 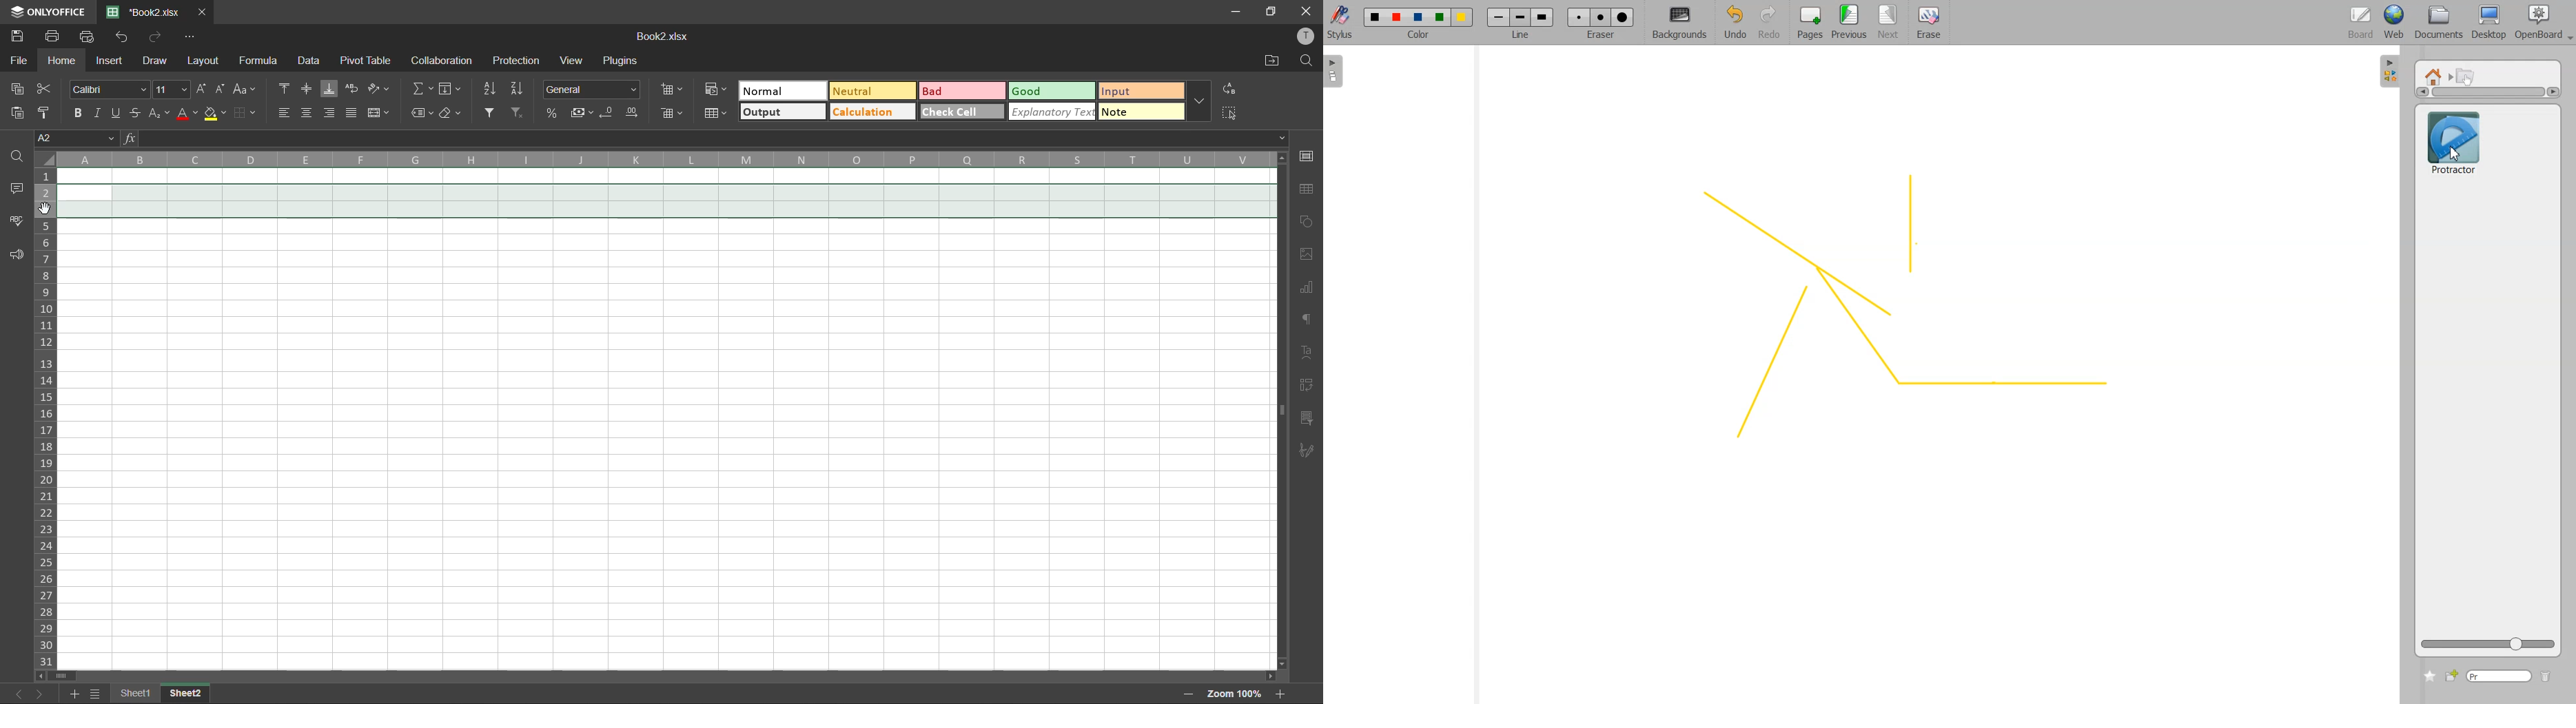 I want to click on home, so click(x=63, y=61).